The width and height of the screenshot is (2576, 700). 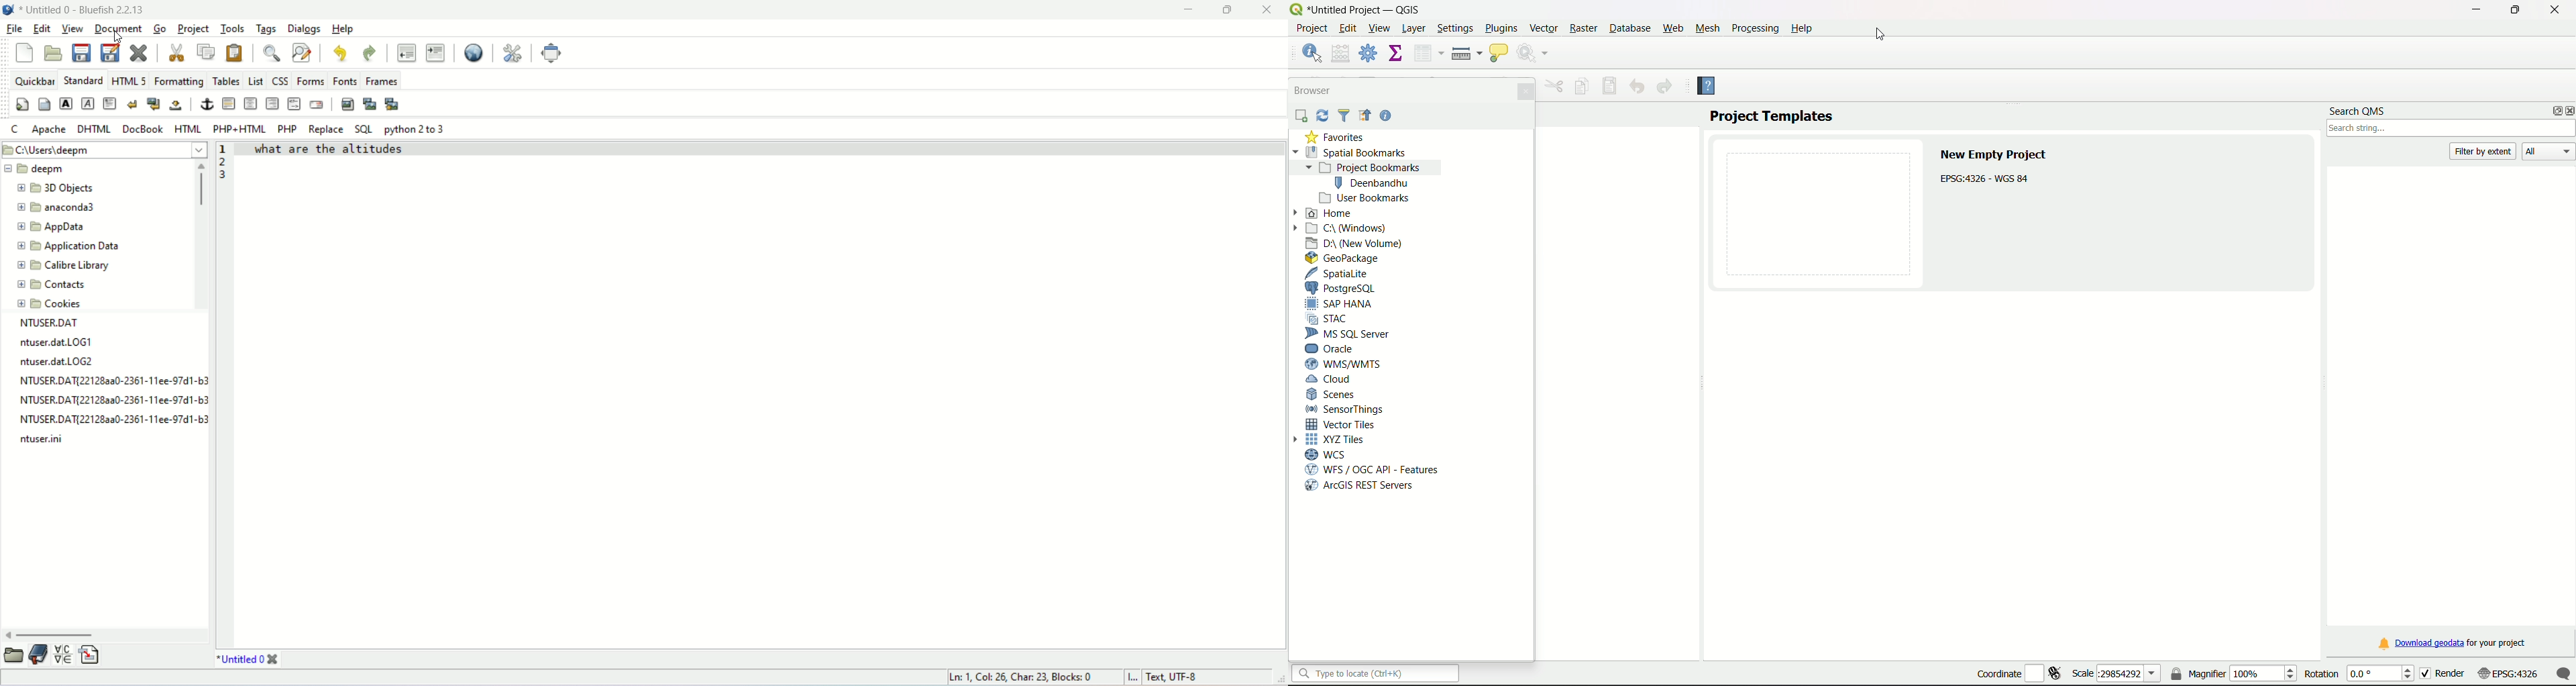 I want to click on toolbox, so click(x=1368, y=53).